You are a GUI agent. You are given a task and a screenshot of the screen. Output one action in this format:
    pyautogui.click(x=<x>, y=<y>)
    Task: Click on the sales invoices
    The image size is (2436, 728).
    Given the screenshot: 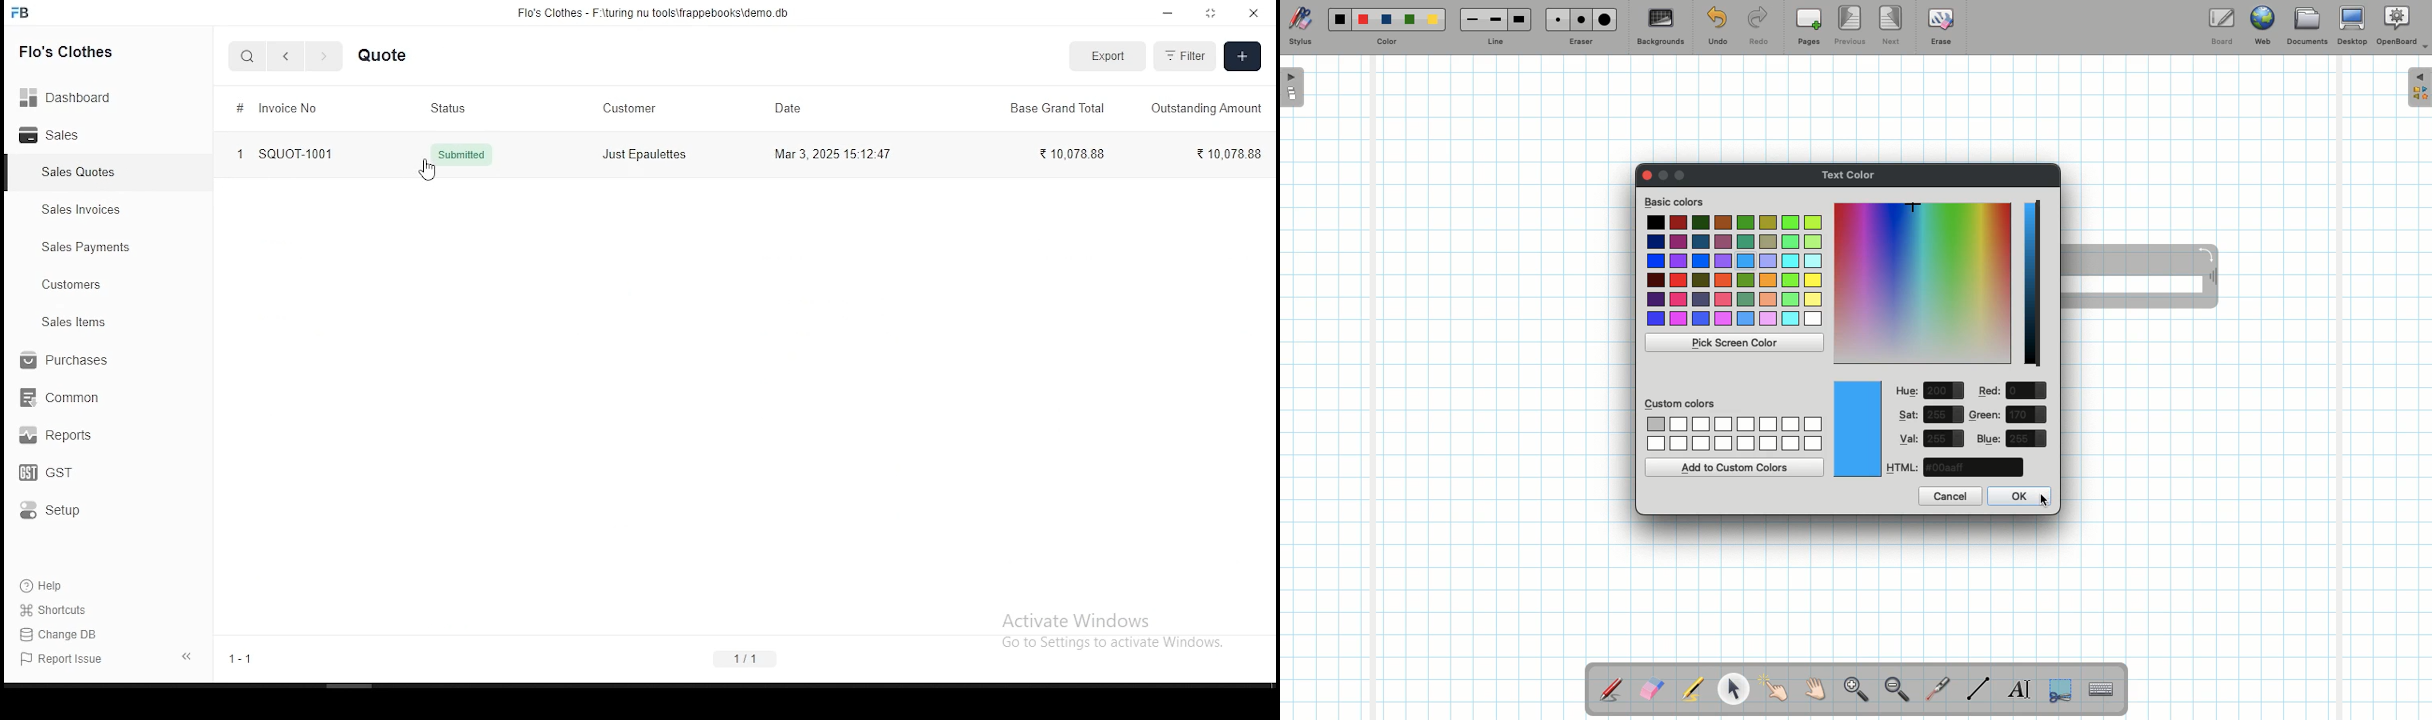 What is the action you would take?
    pyautogui.click(x=86, y=211)
    